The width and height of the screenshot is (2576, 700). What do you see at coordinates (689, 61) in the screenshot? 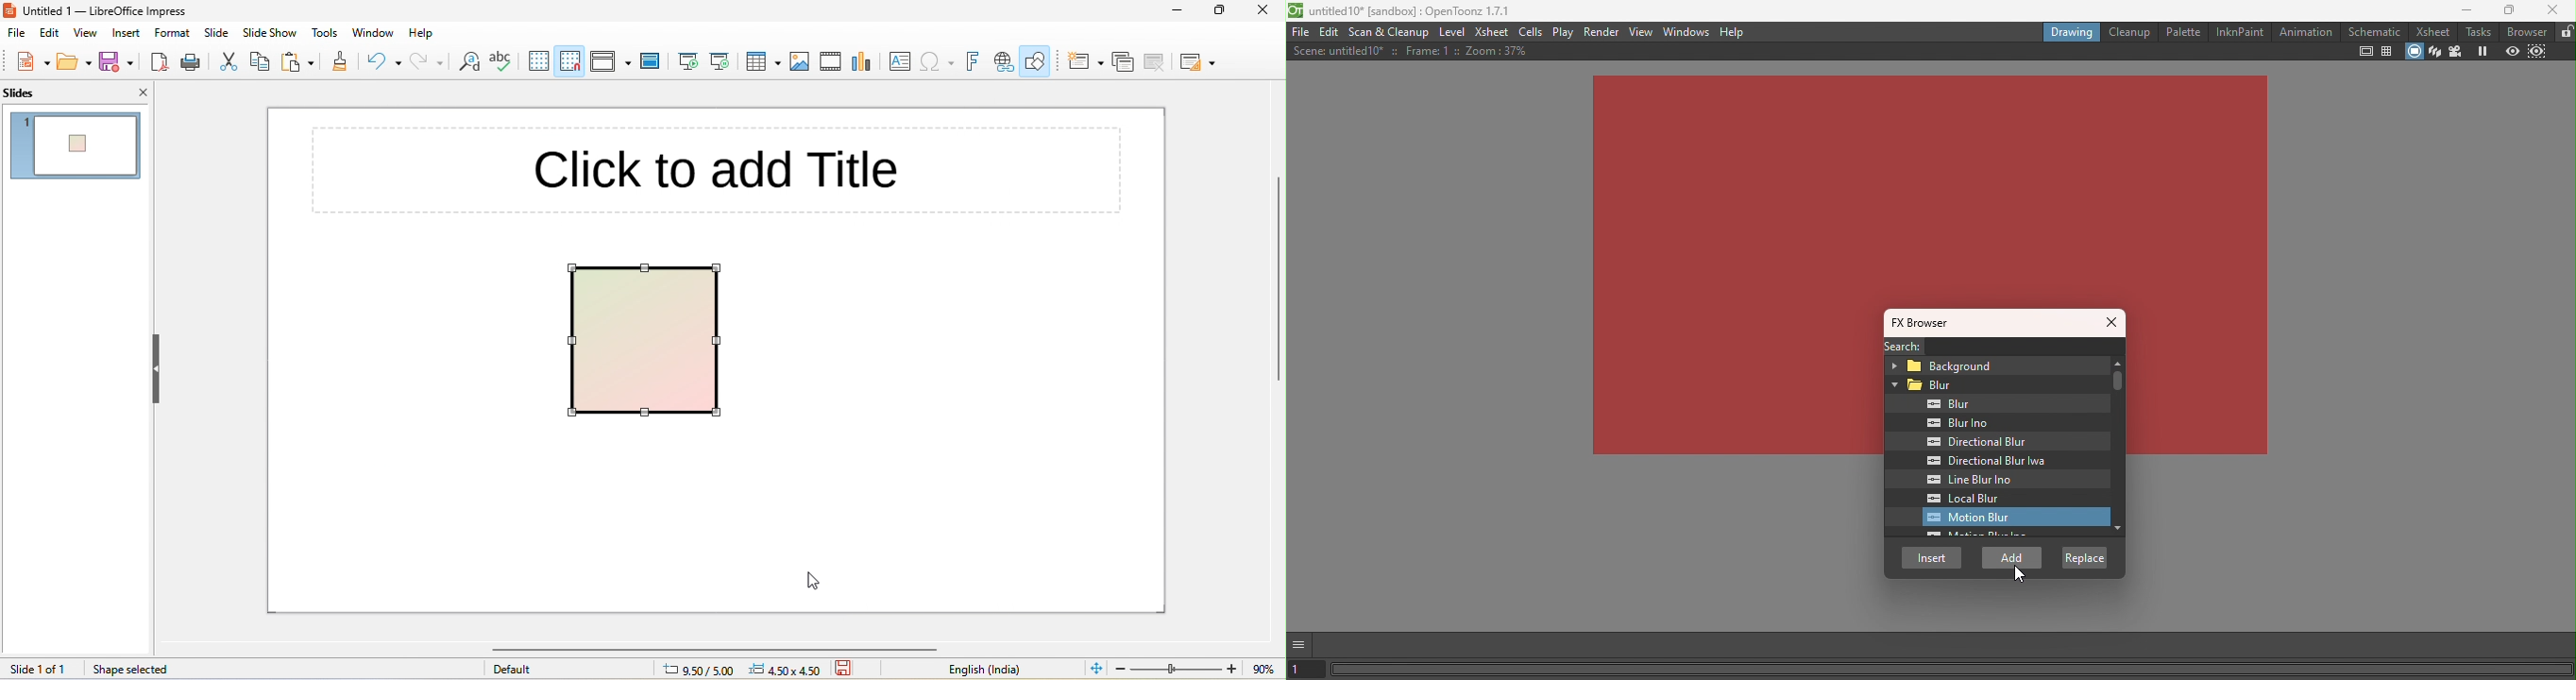
I see `start from beginning` at bounding box center [689, 61].